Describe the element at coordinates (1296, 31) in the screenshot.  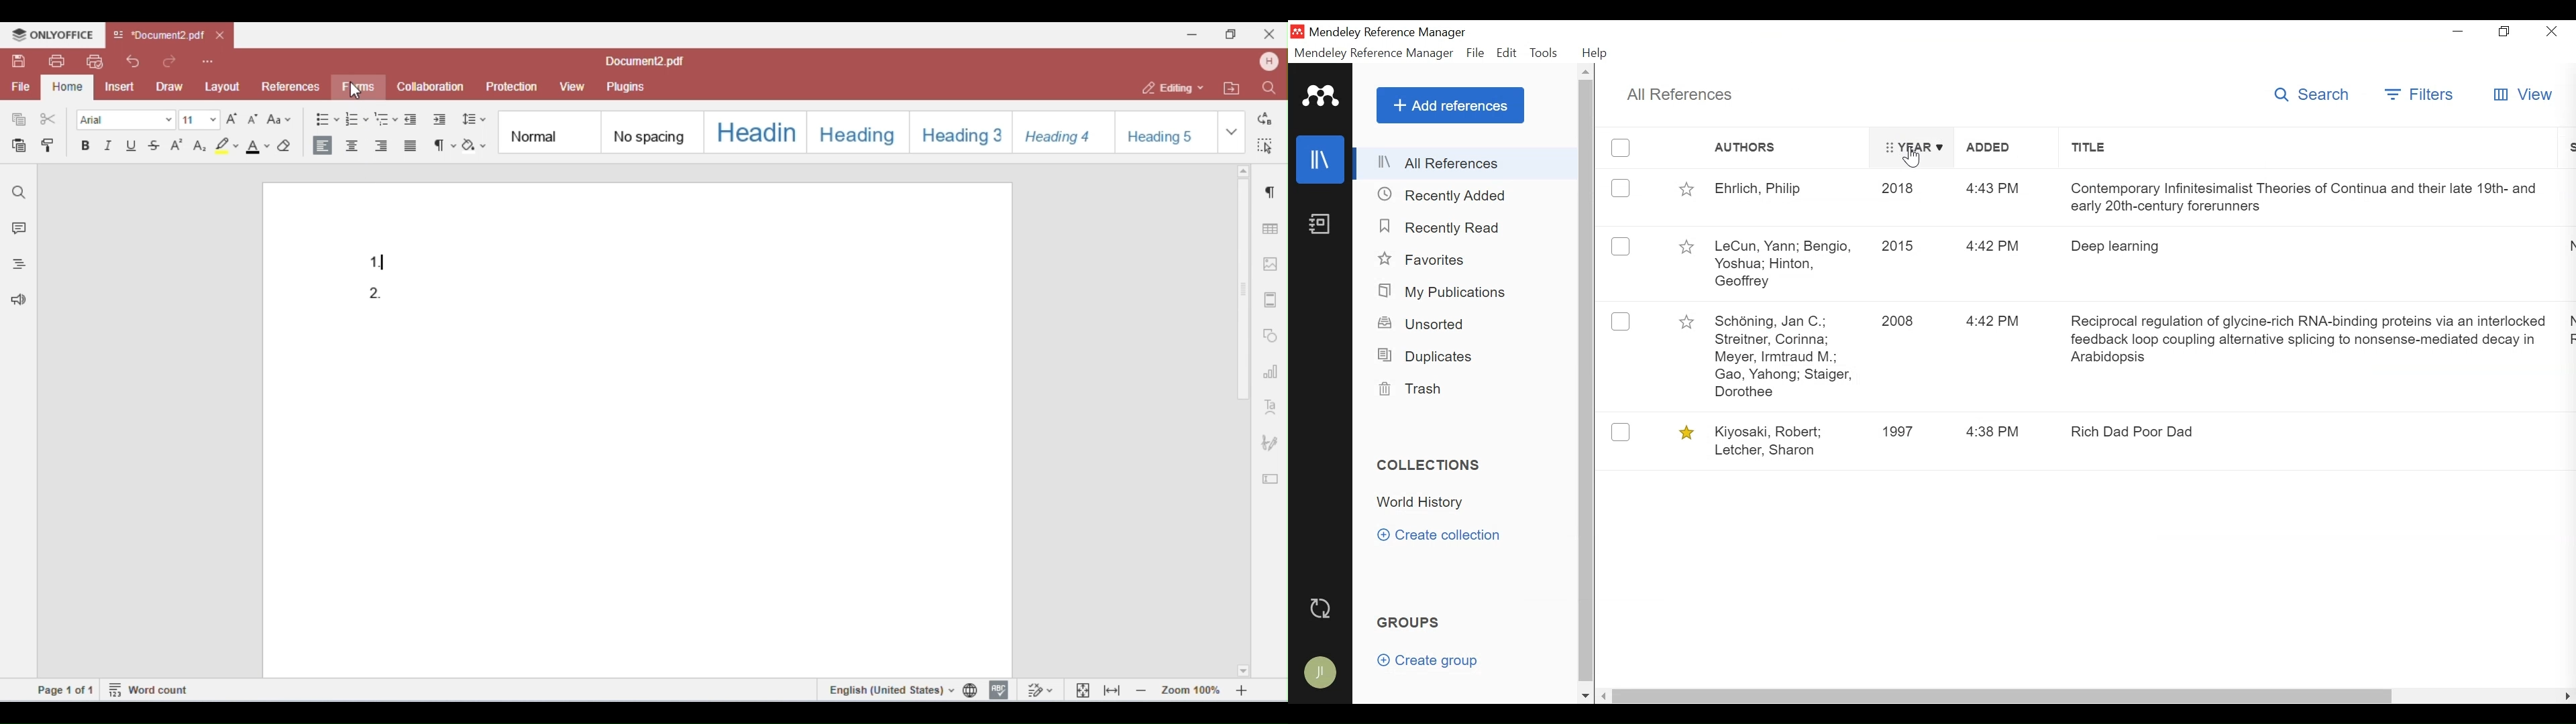
I see `Mendeley Desktop Icon` at that location.